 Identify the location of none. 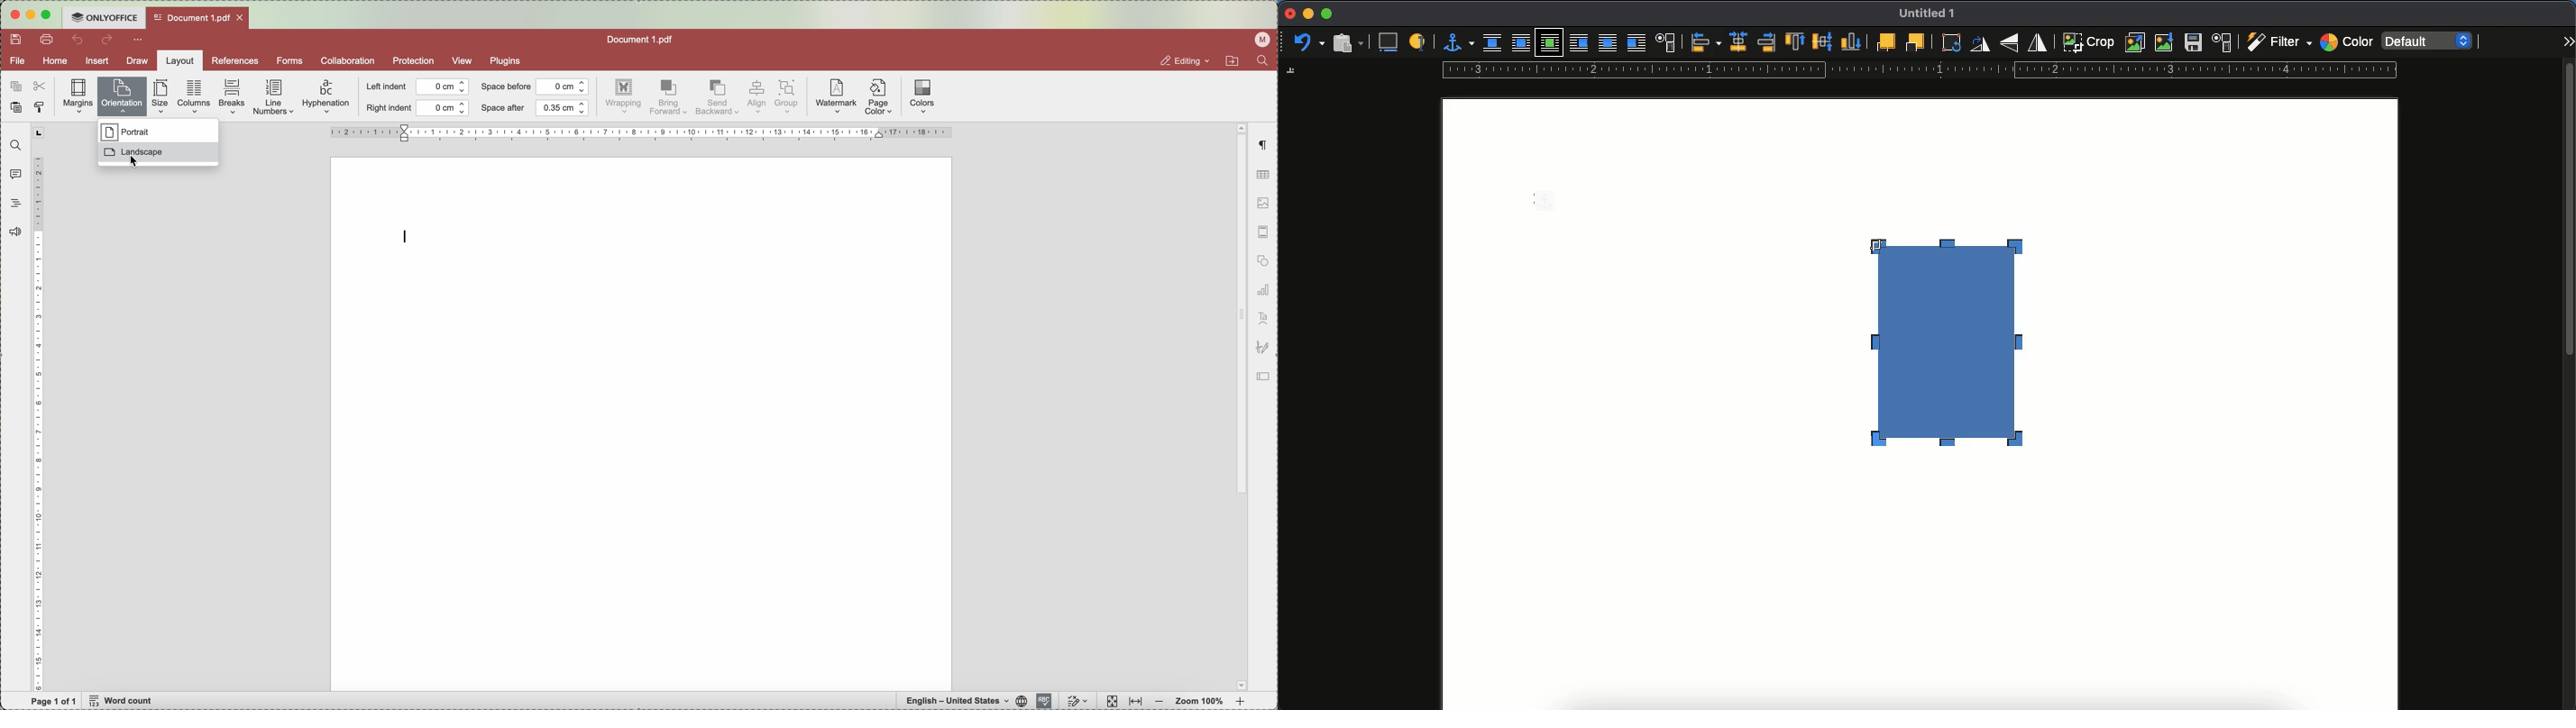
(1492, 43).